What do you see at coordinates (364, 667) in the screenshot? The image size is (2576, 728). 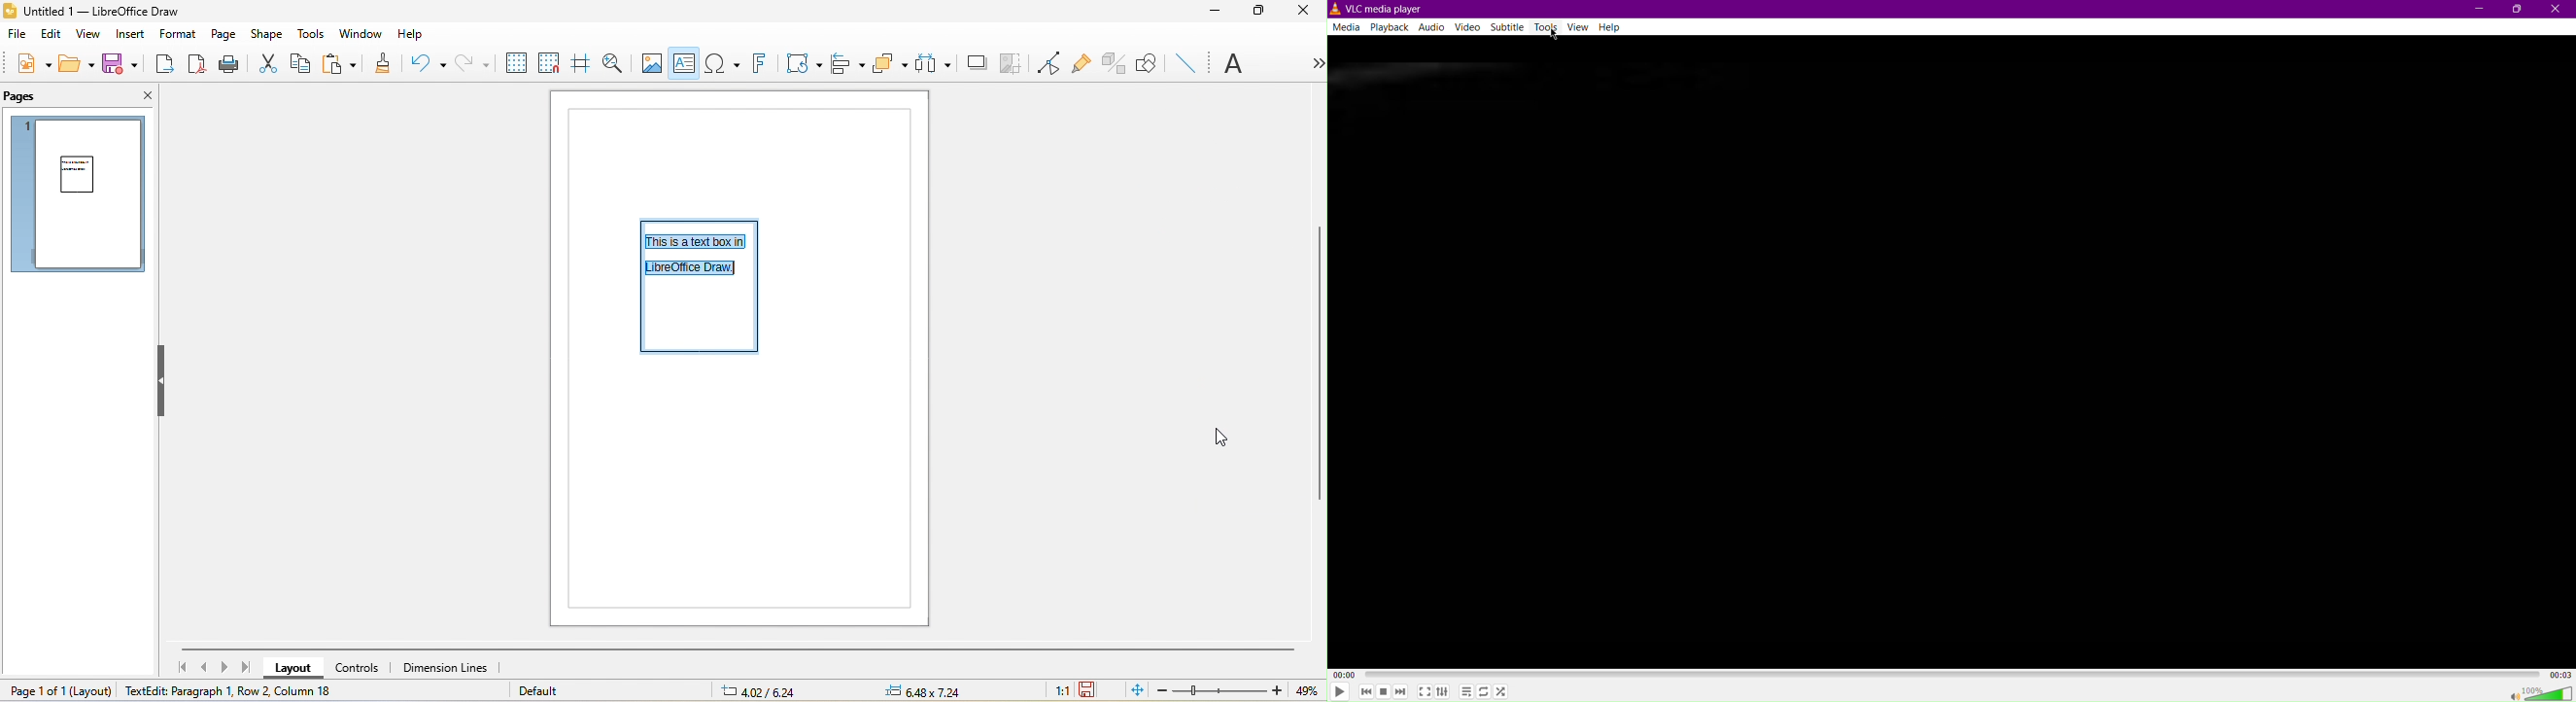 I see `controls` at bounding box center [364, 667].